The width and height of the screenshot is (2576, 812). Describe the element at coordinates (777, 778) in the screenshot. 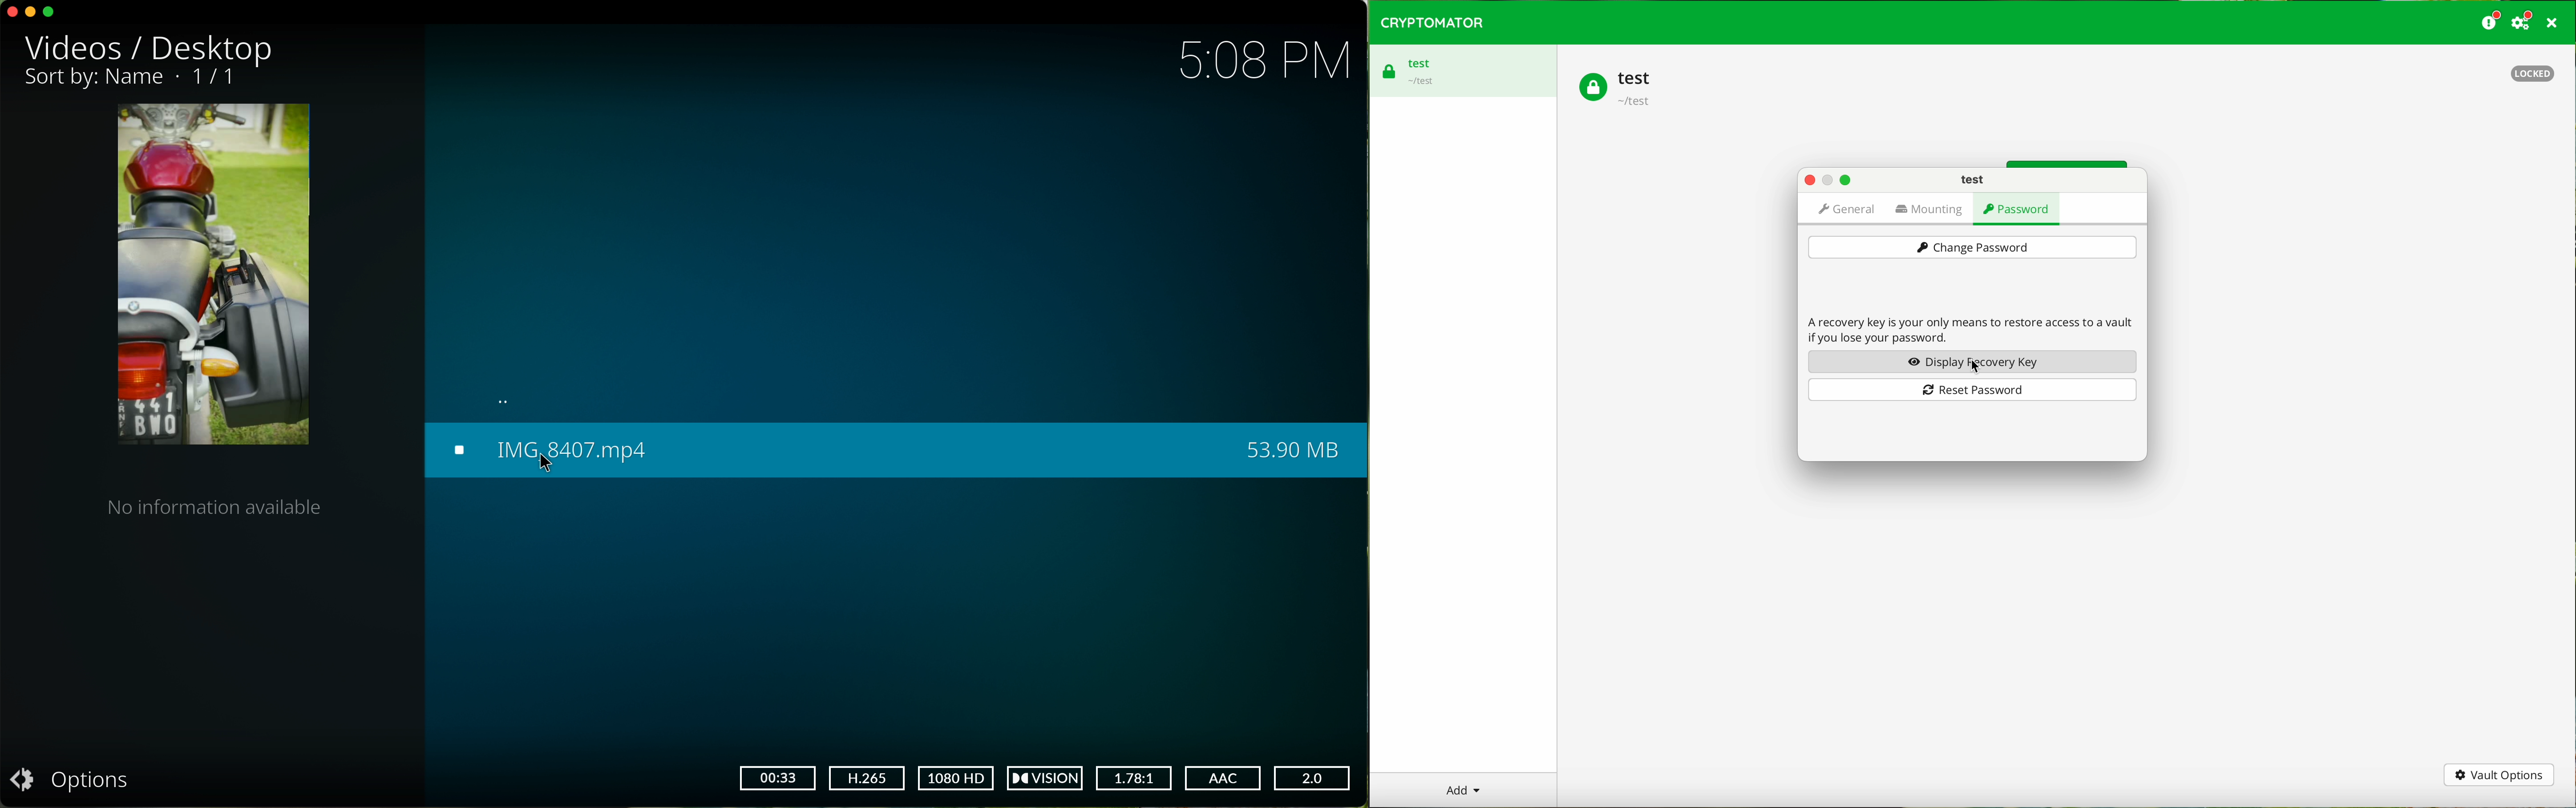

I see `00:33` at that location.